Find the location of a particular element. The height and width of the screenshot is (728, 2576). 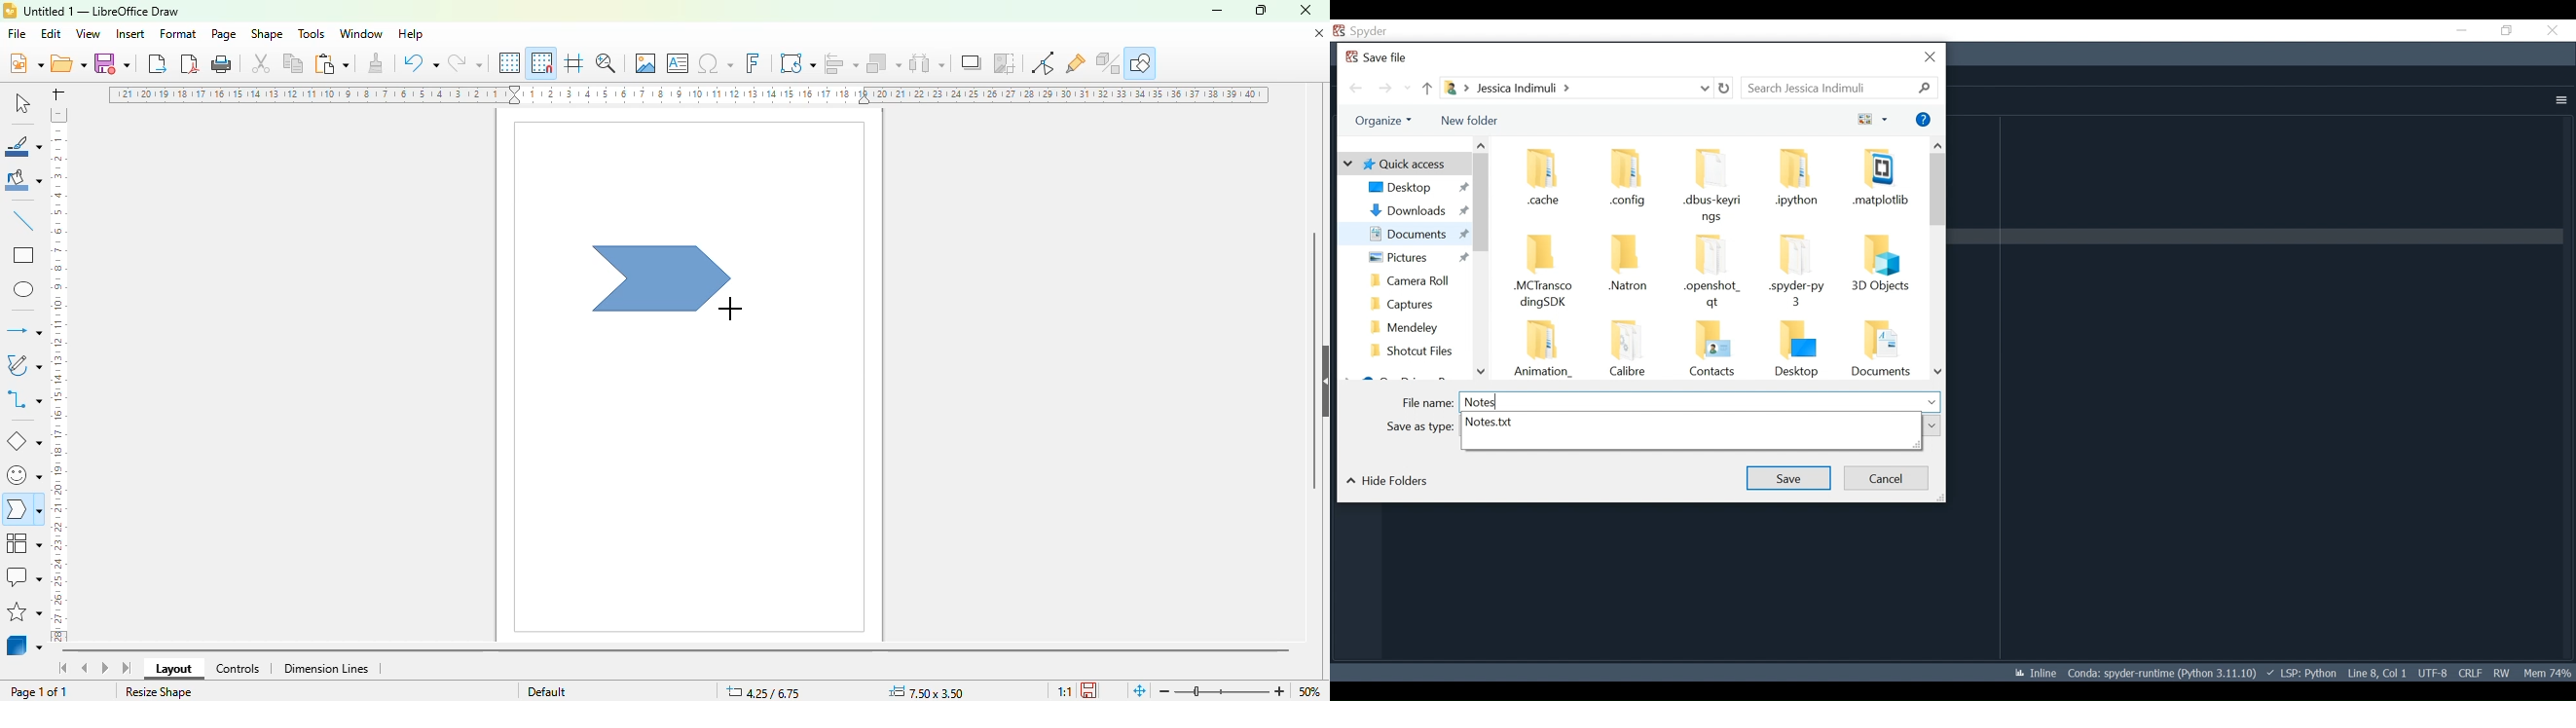

open is located at coordinates (68, 62).